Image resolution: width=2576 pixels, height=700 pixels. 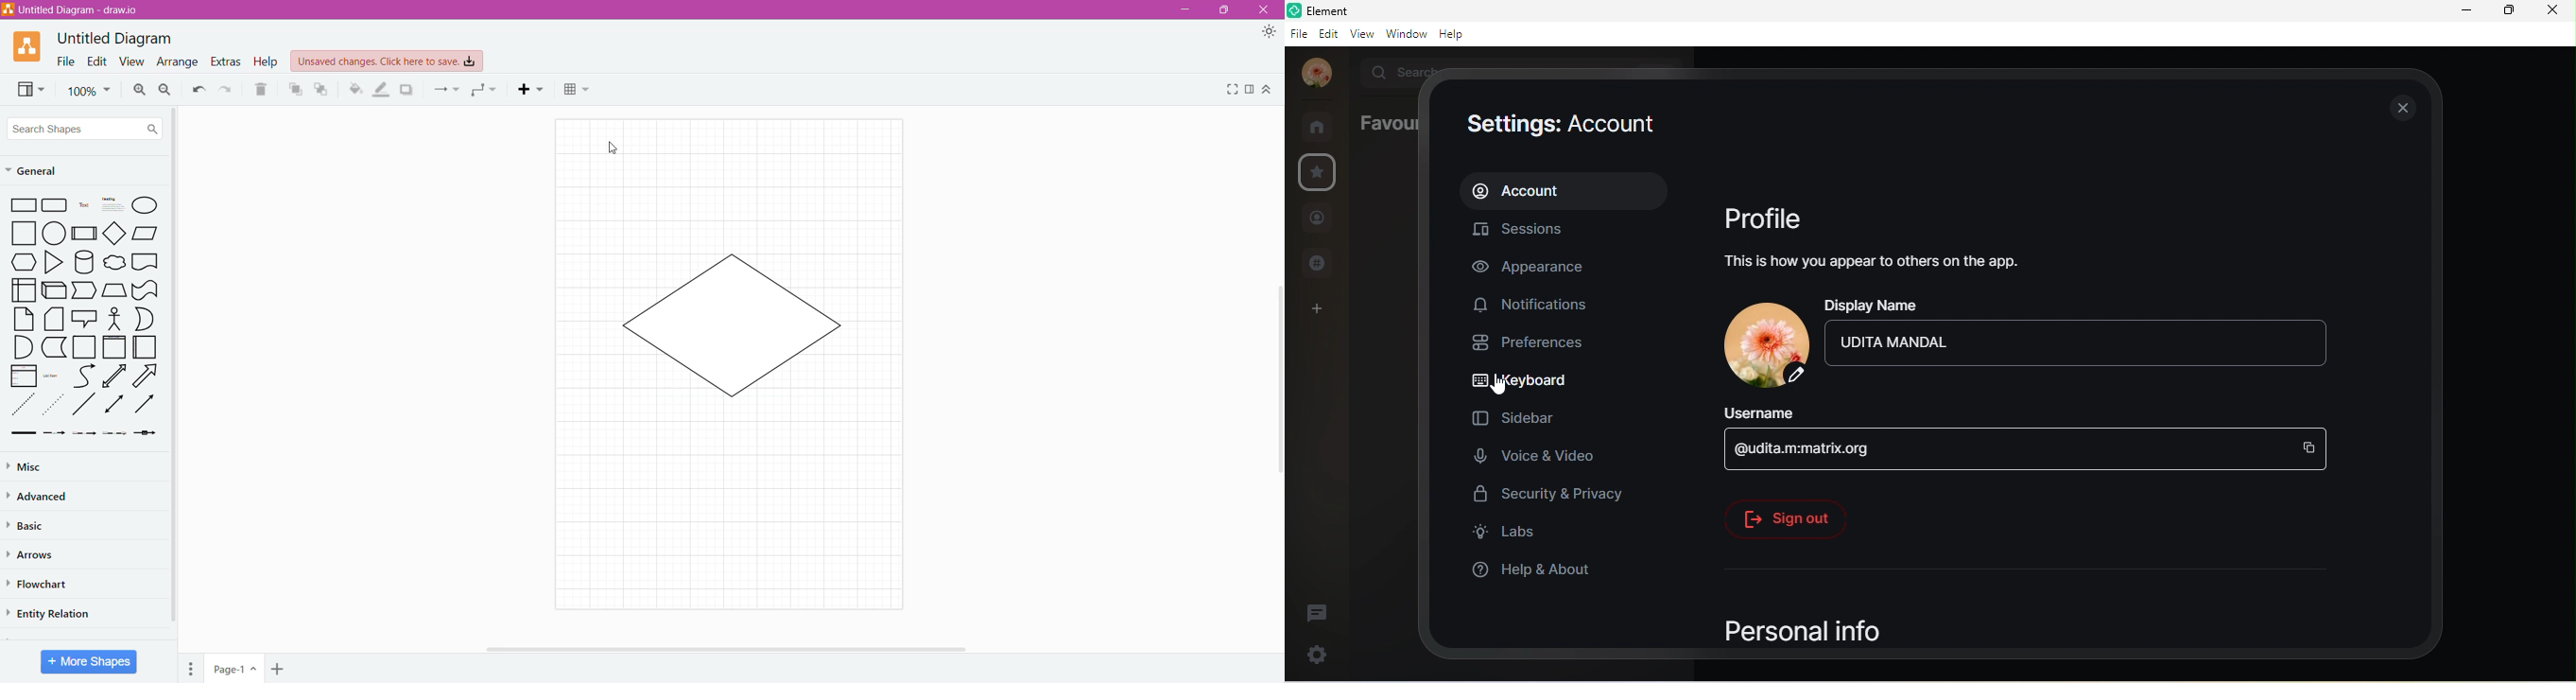 What do you see at coordinates (1268, 90) in the screenshot?
I see `Expand/Collapse` at bounding box center [1268, 90].